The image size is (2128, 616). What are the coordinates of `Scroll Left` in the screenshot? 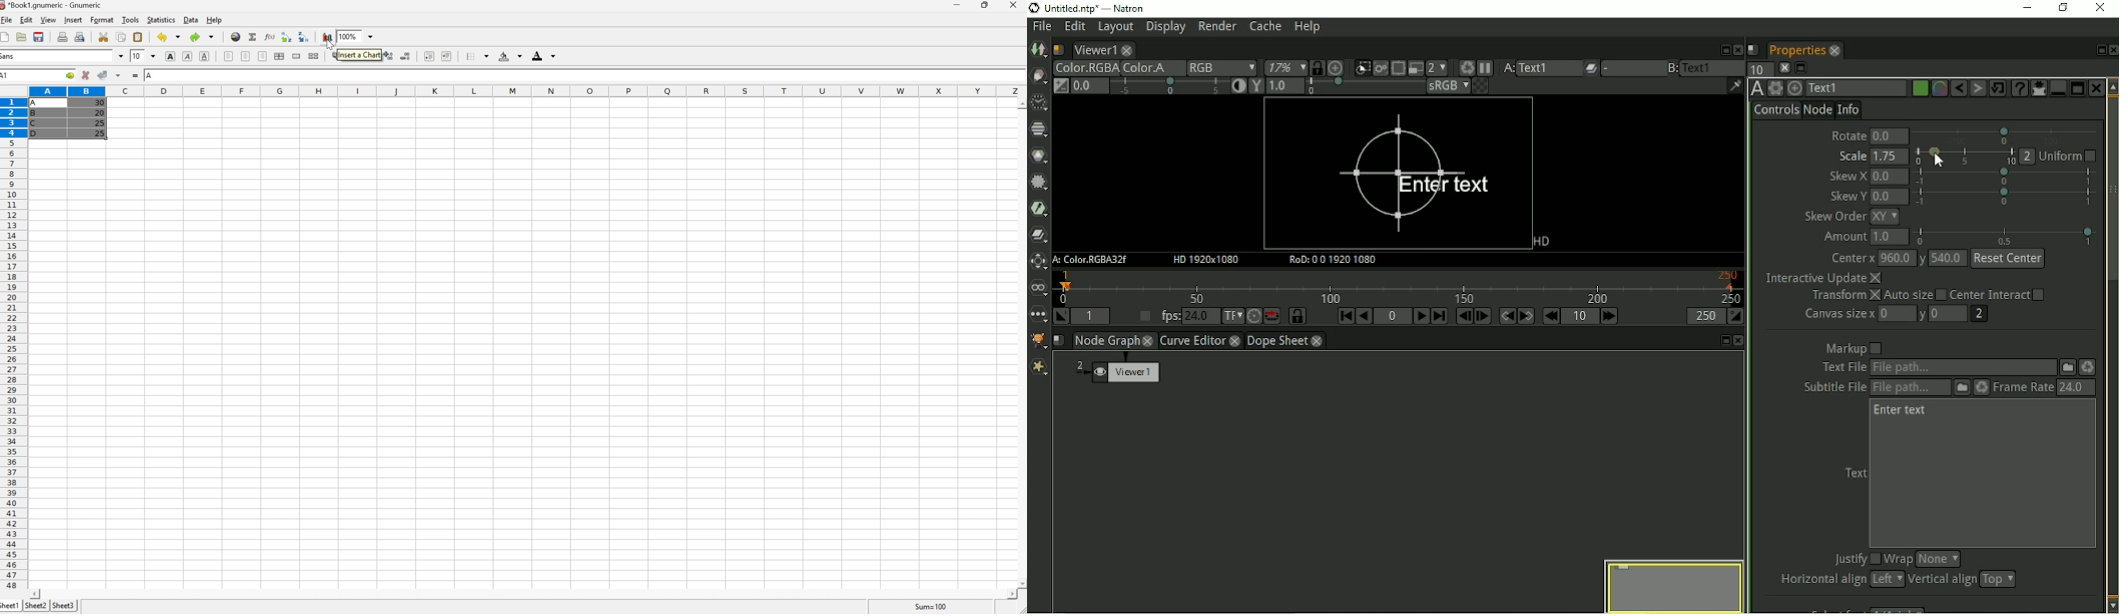 It's located at (37, 593).